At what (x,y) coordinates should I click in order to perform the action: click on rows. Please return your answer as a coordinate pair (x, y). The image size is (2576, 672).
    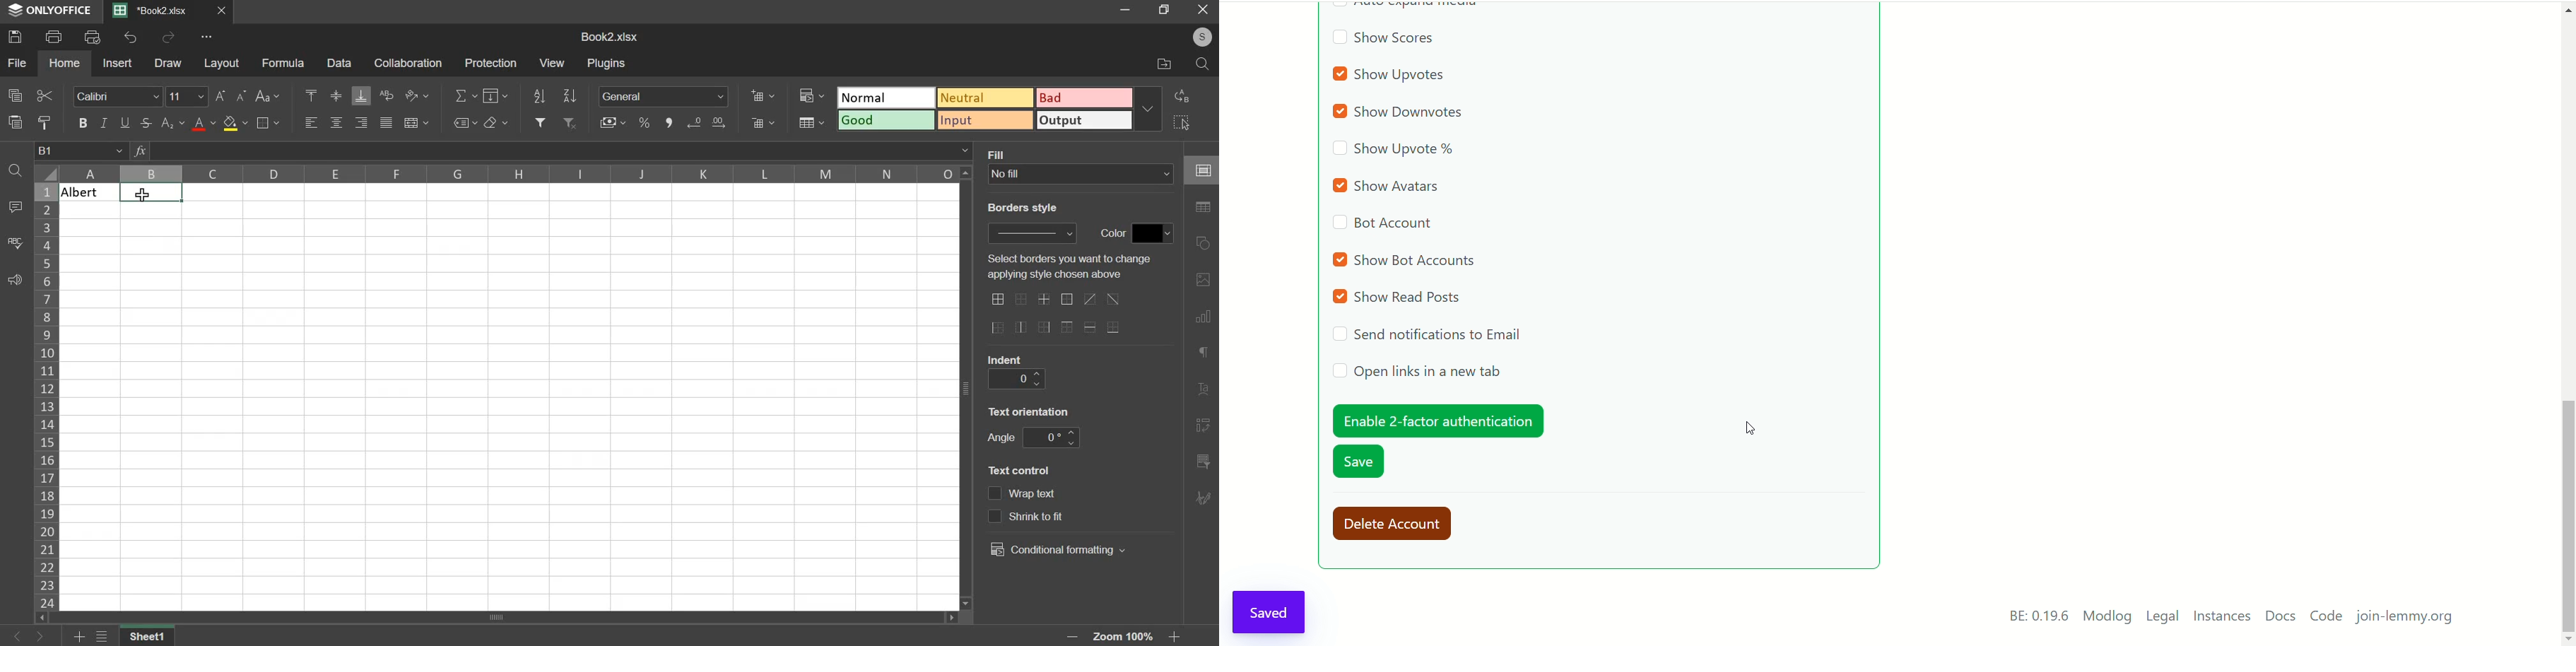
    Looking at the image, I should click on (45, 394).